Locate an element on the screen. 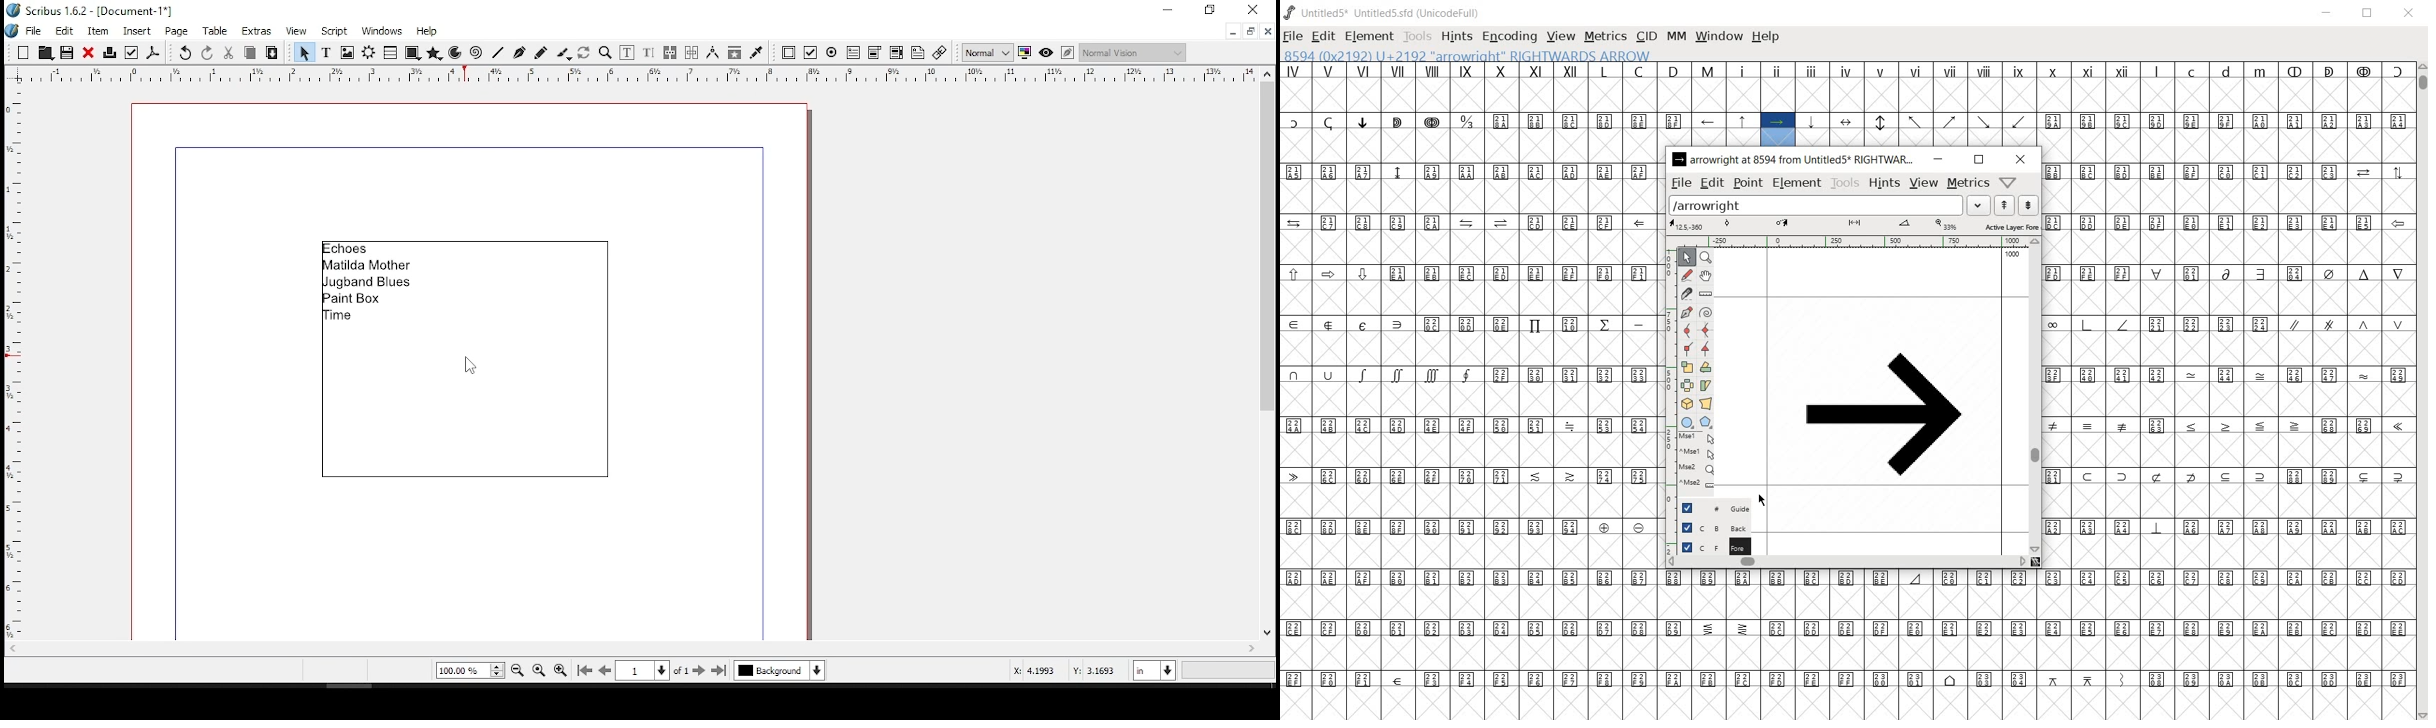 This screenshot has height=728, width=2436. file is located at coordinates (1680, 183).